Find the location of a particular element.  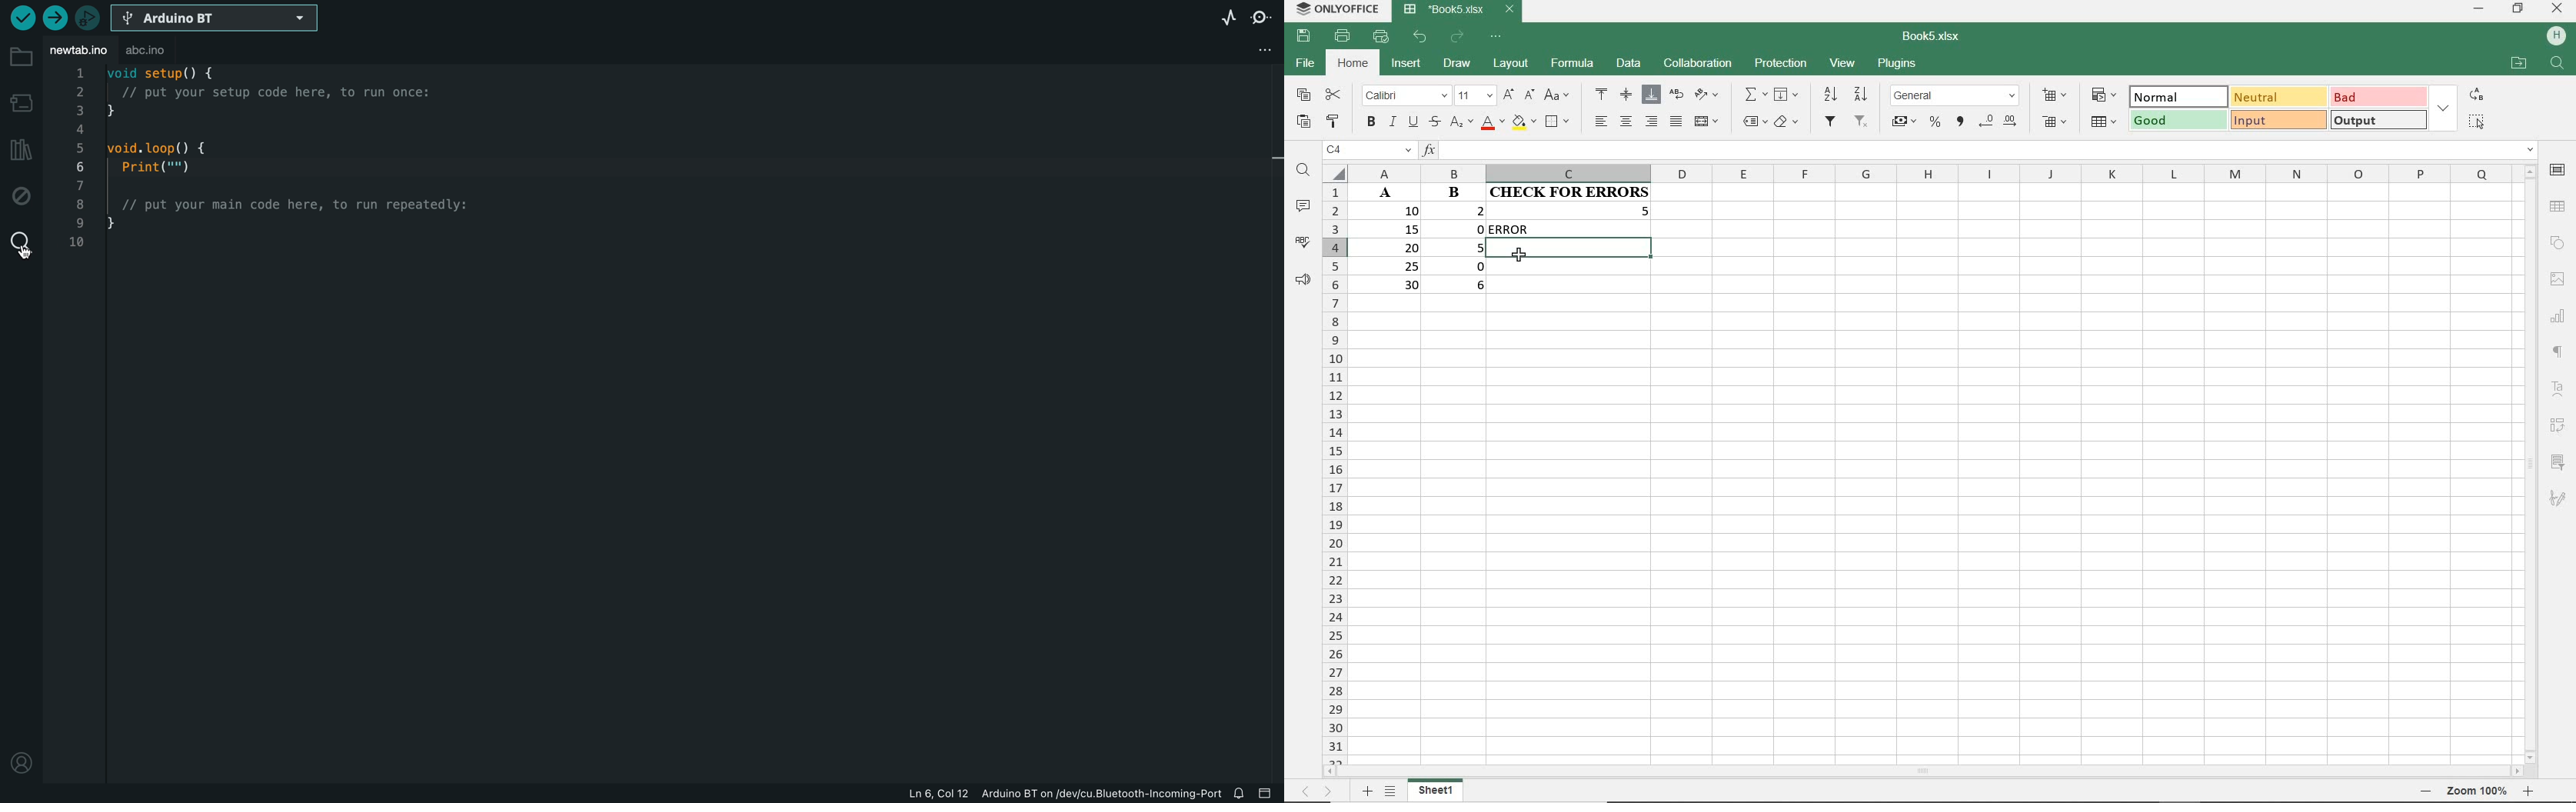

QUICK PRINT is located at coordinates (1380, 37).